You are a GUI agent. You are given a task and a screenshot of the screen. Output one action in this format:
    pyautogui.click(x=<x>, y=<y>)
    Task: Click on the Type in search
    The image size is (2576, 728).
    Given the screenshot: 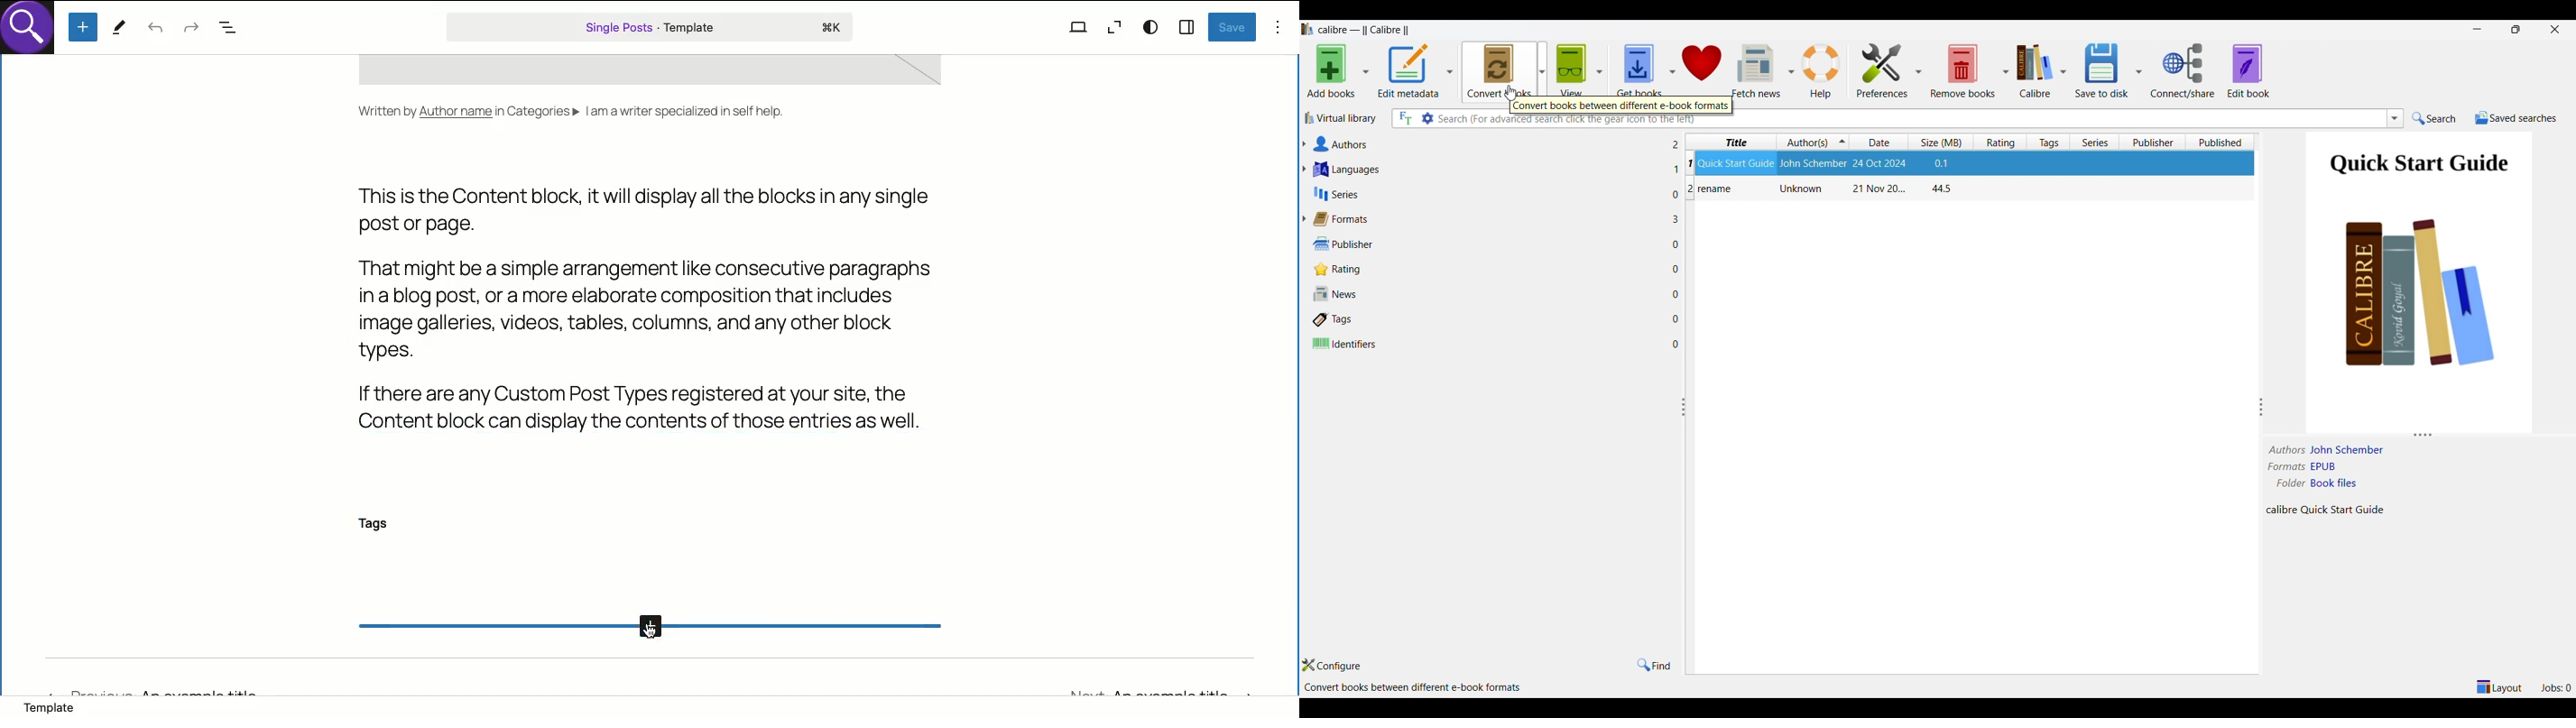 What is the action you would take?
    pyautogui.click(x=2059, y=118)
    